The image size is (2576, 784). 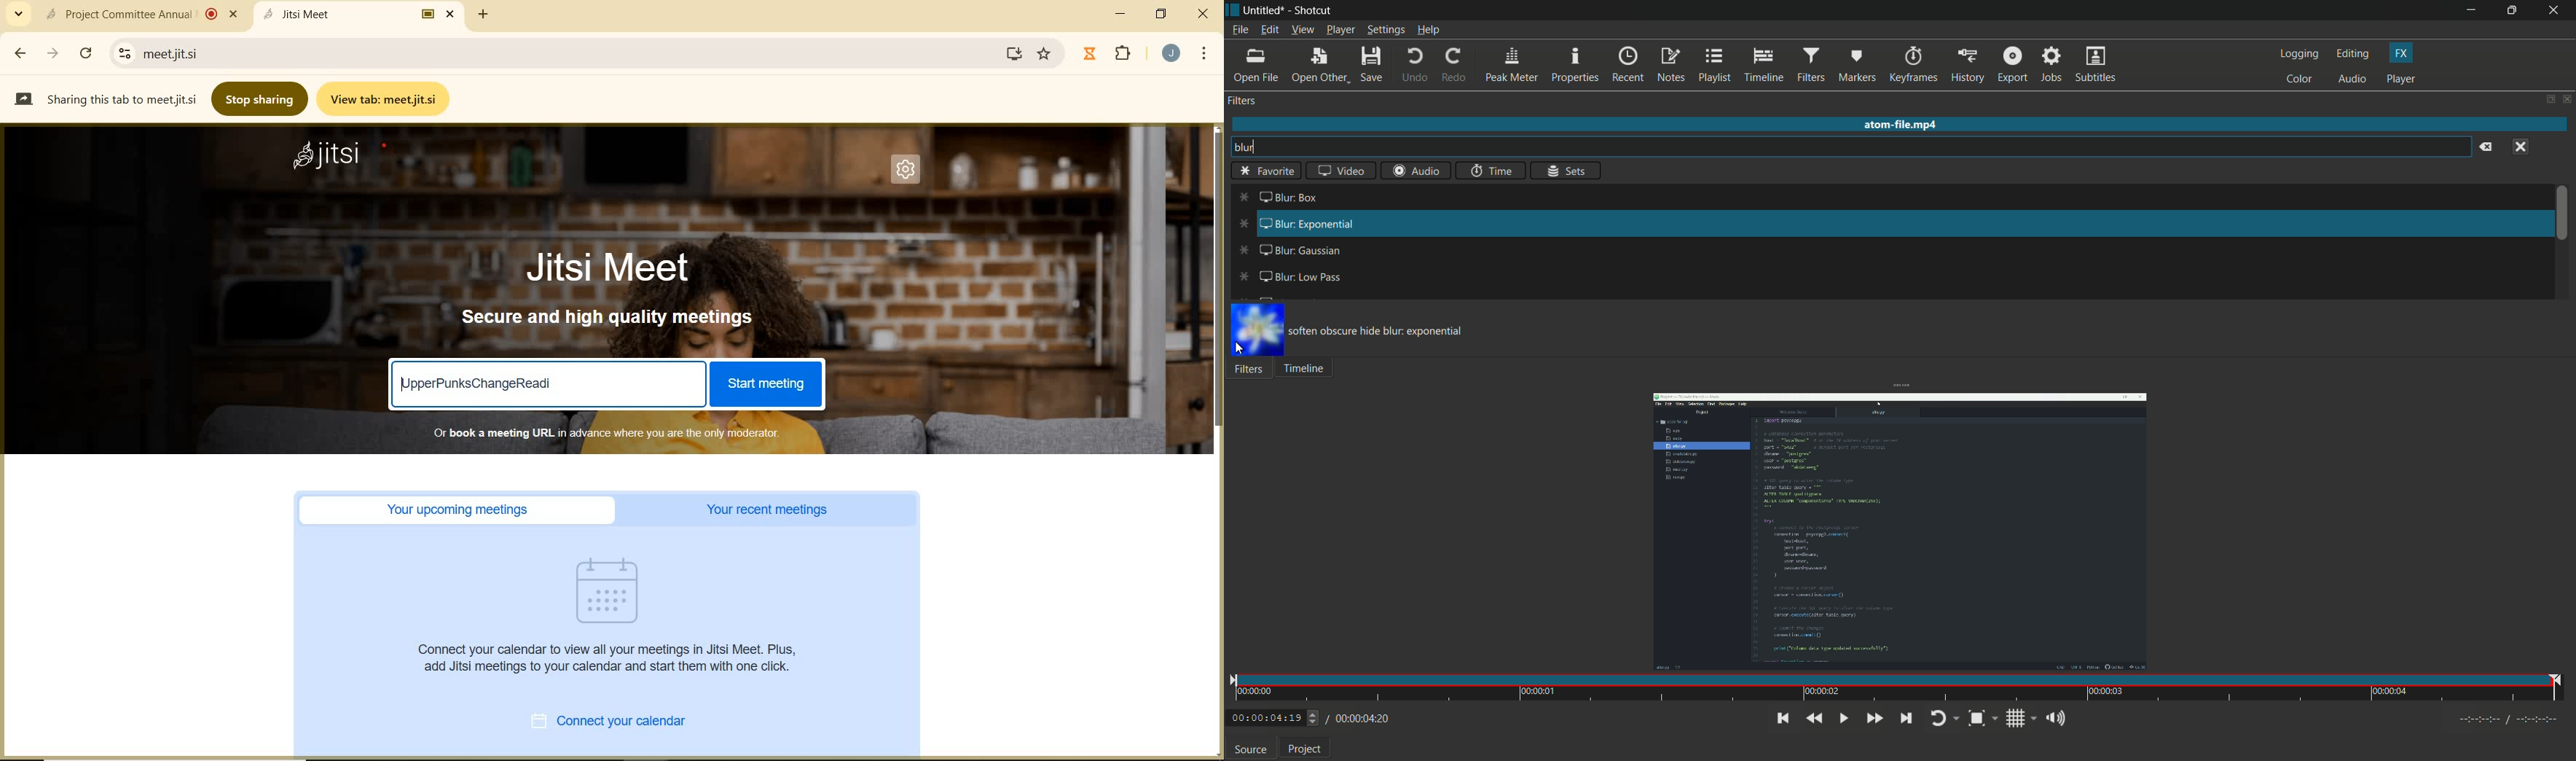 I want to click on subtitles, so click(x=2095, y=66).